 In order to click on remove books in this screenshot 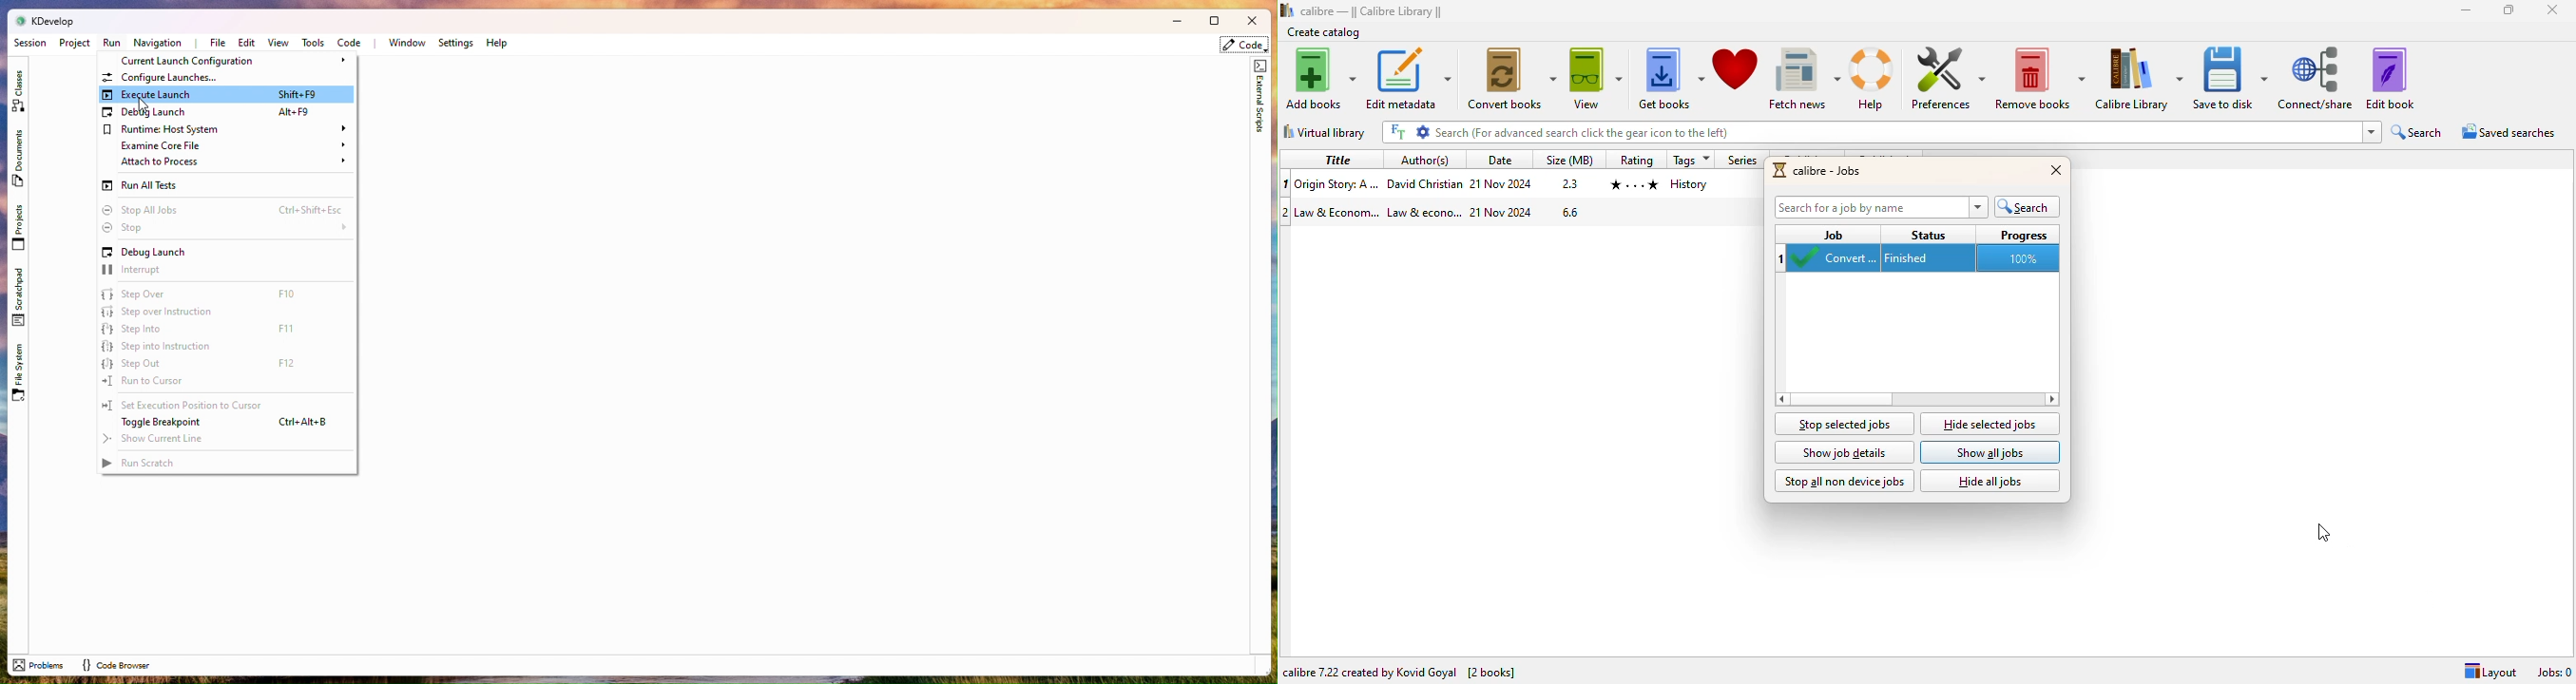, I will do `click(2040, 78)`.